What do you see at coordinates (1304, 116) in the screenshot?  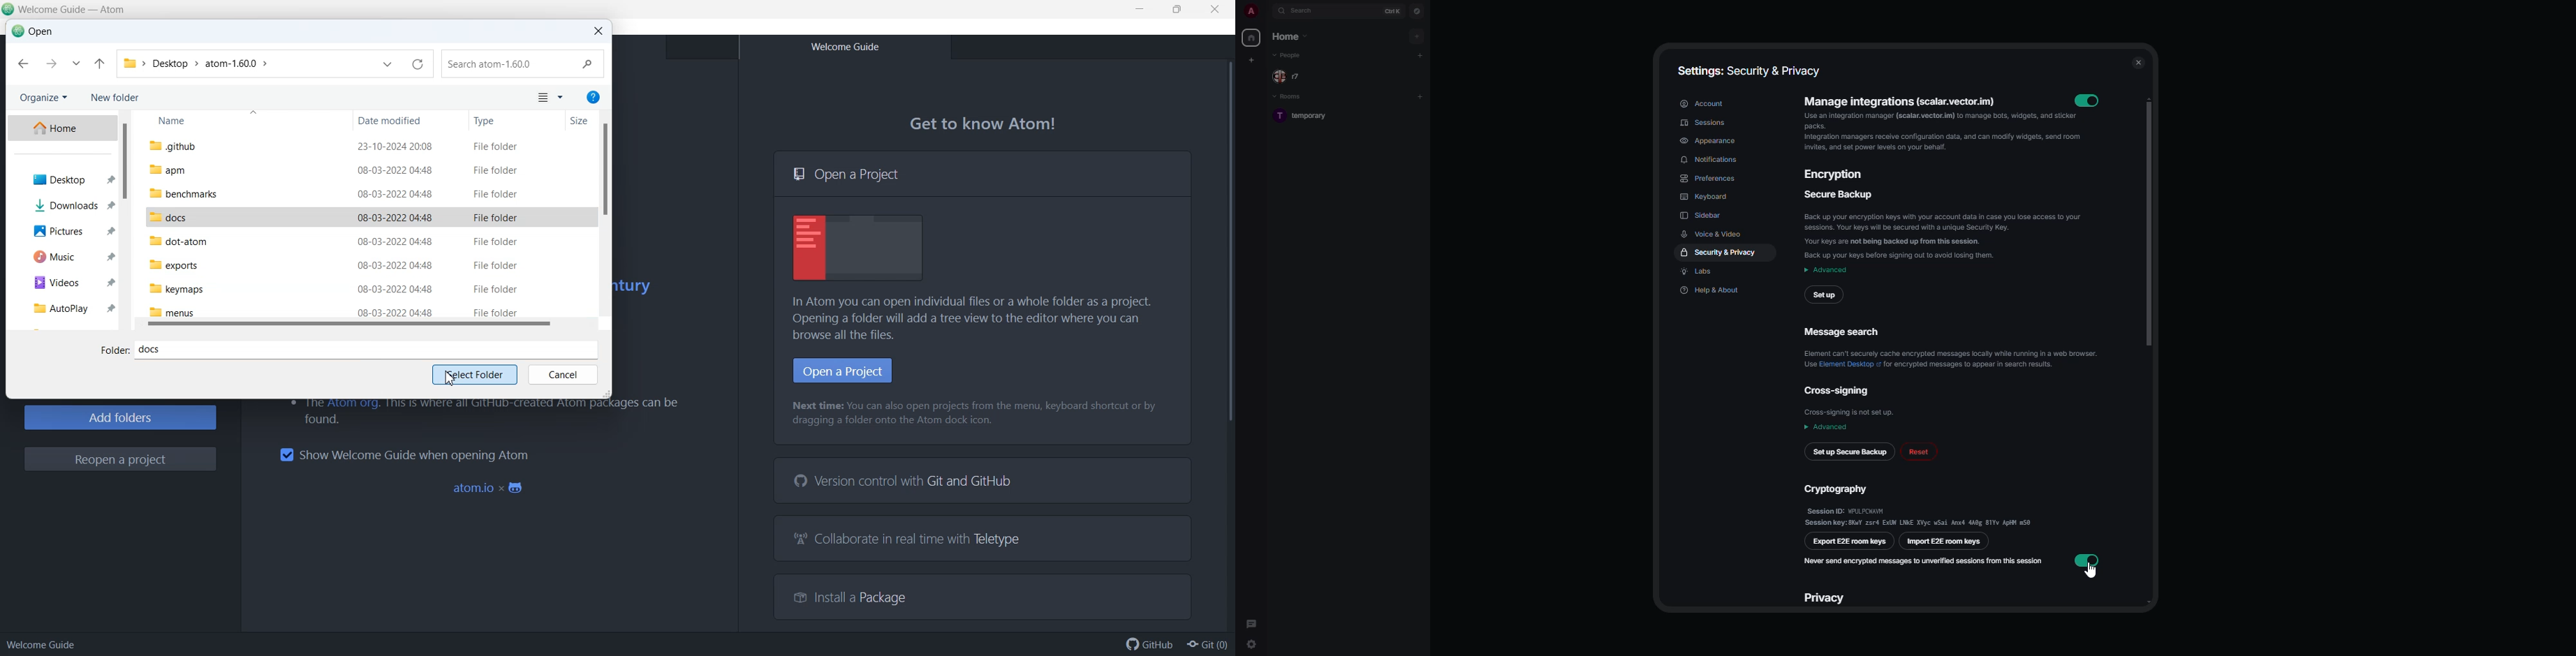 I see `room` at bounding box center [1304, 116].